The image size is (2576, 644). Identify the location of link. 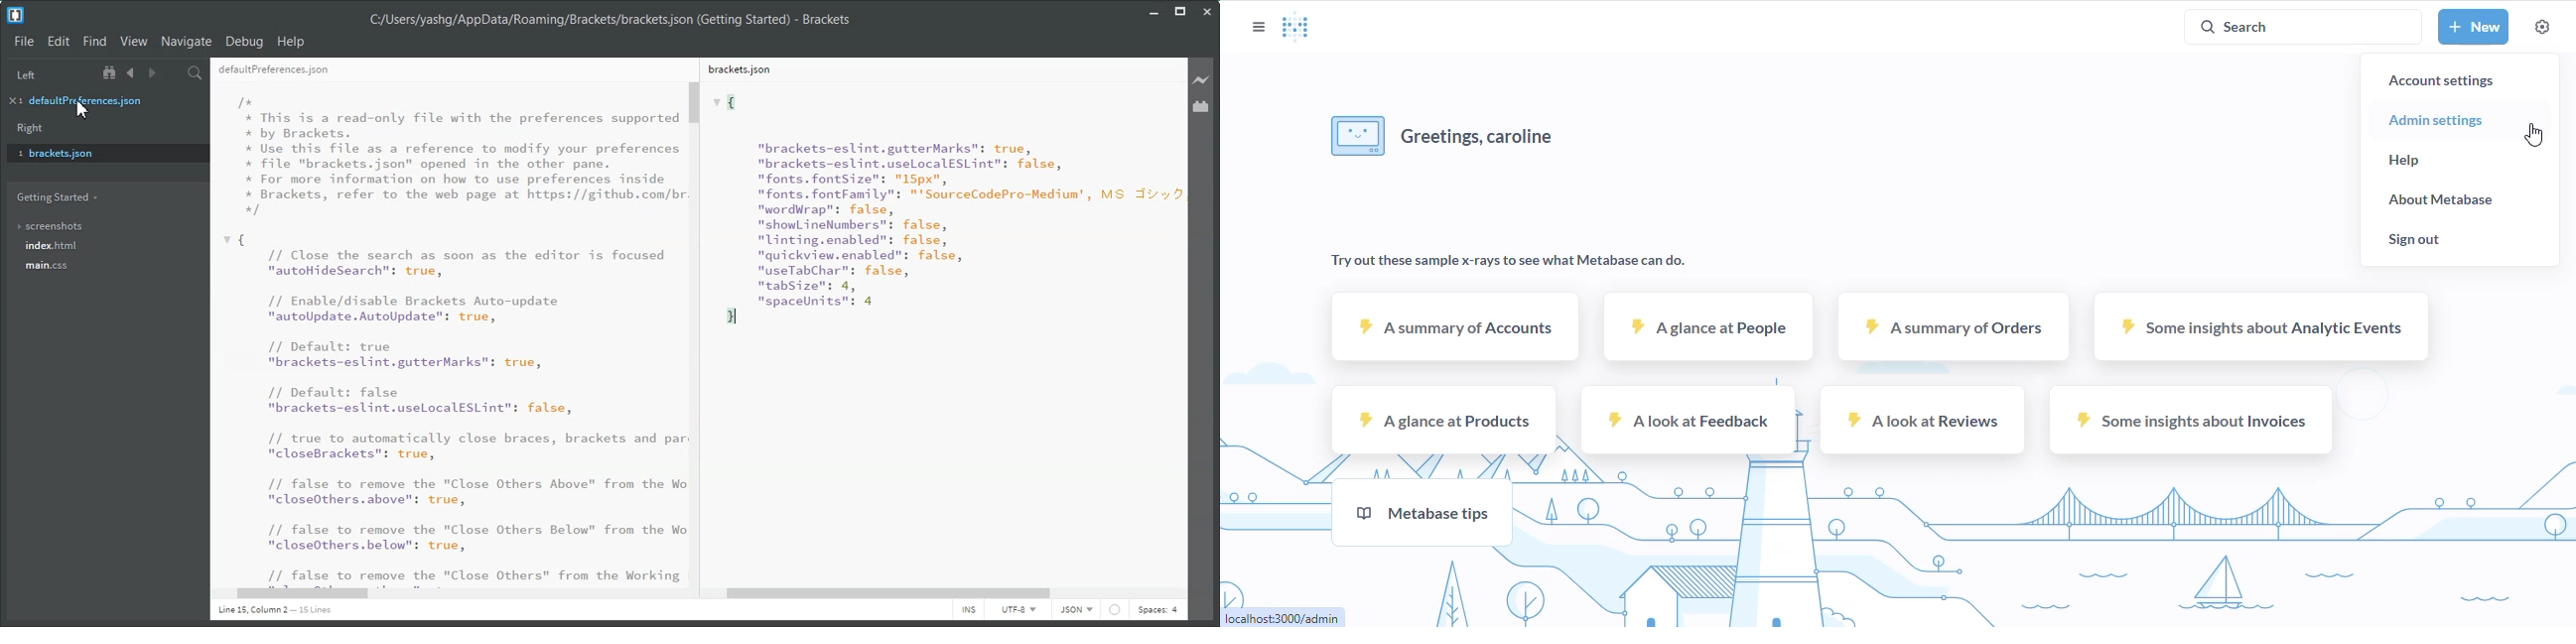
(1282, 617).